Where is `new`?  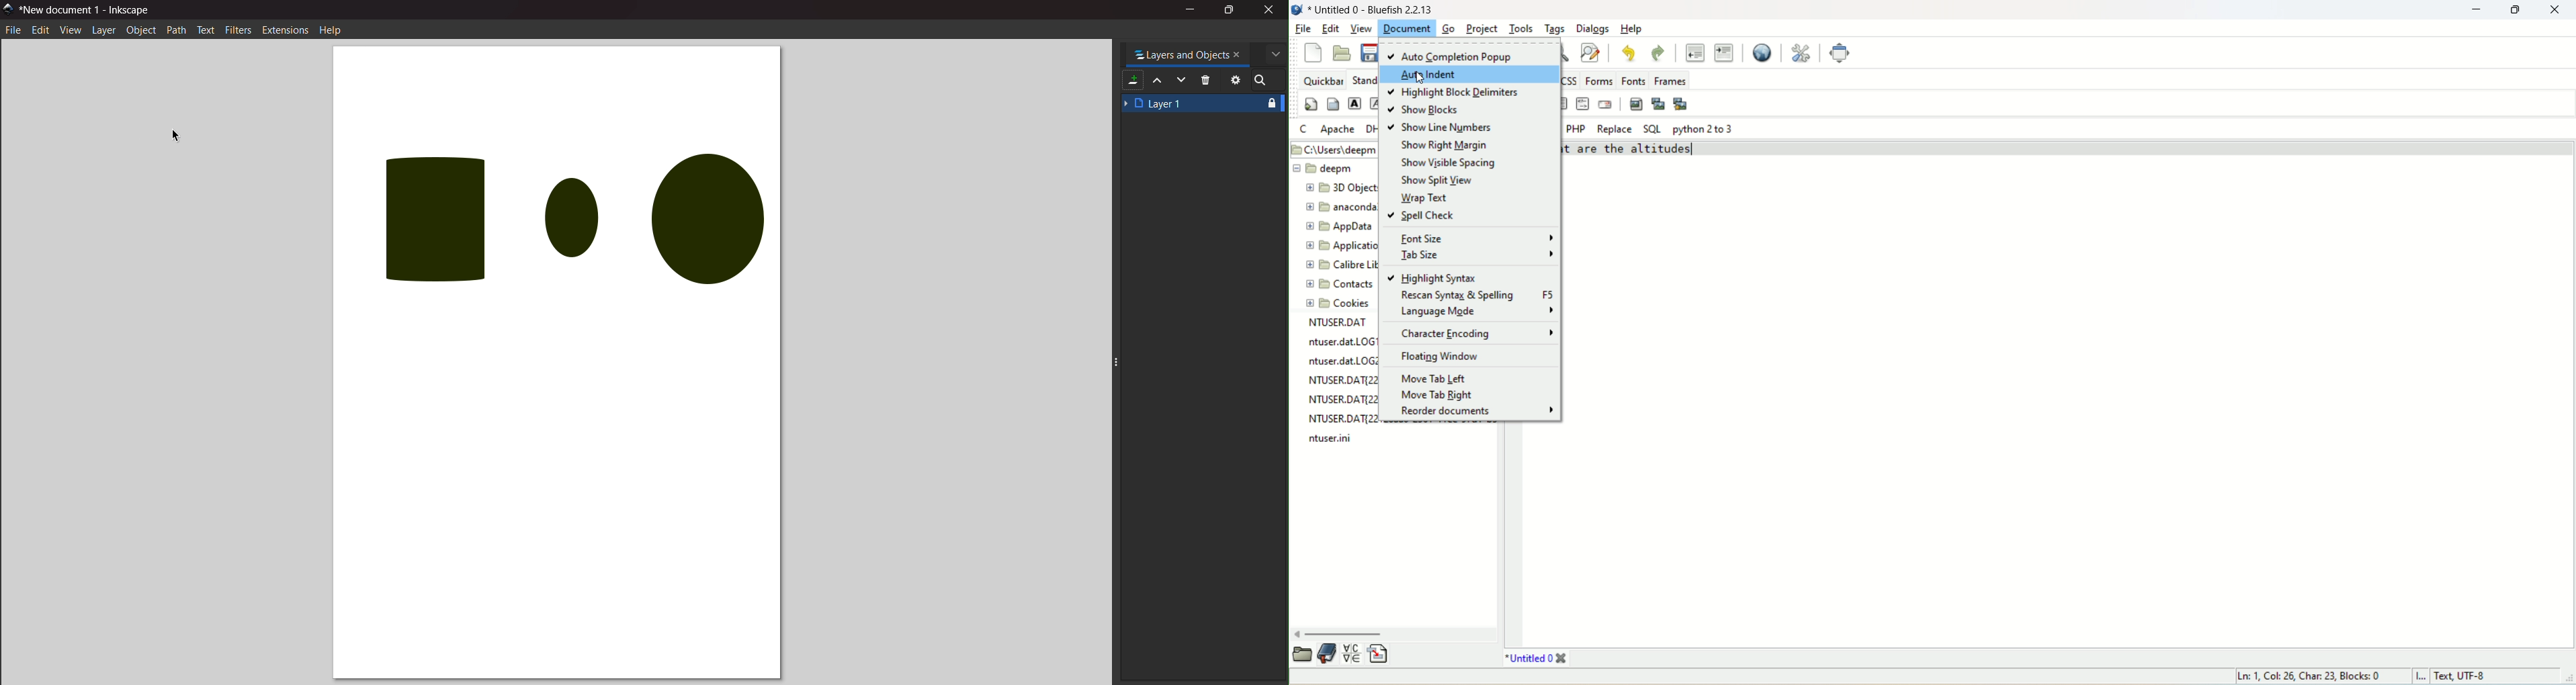
new is located at coordinates (1312, 53).